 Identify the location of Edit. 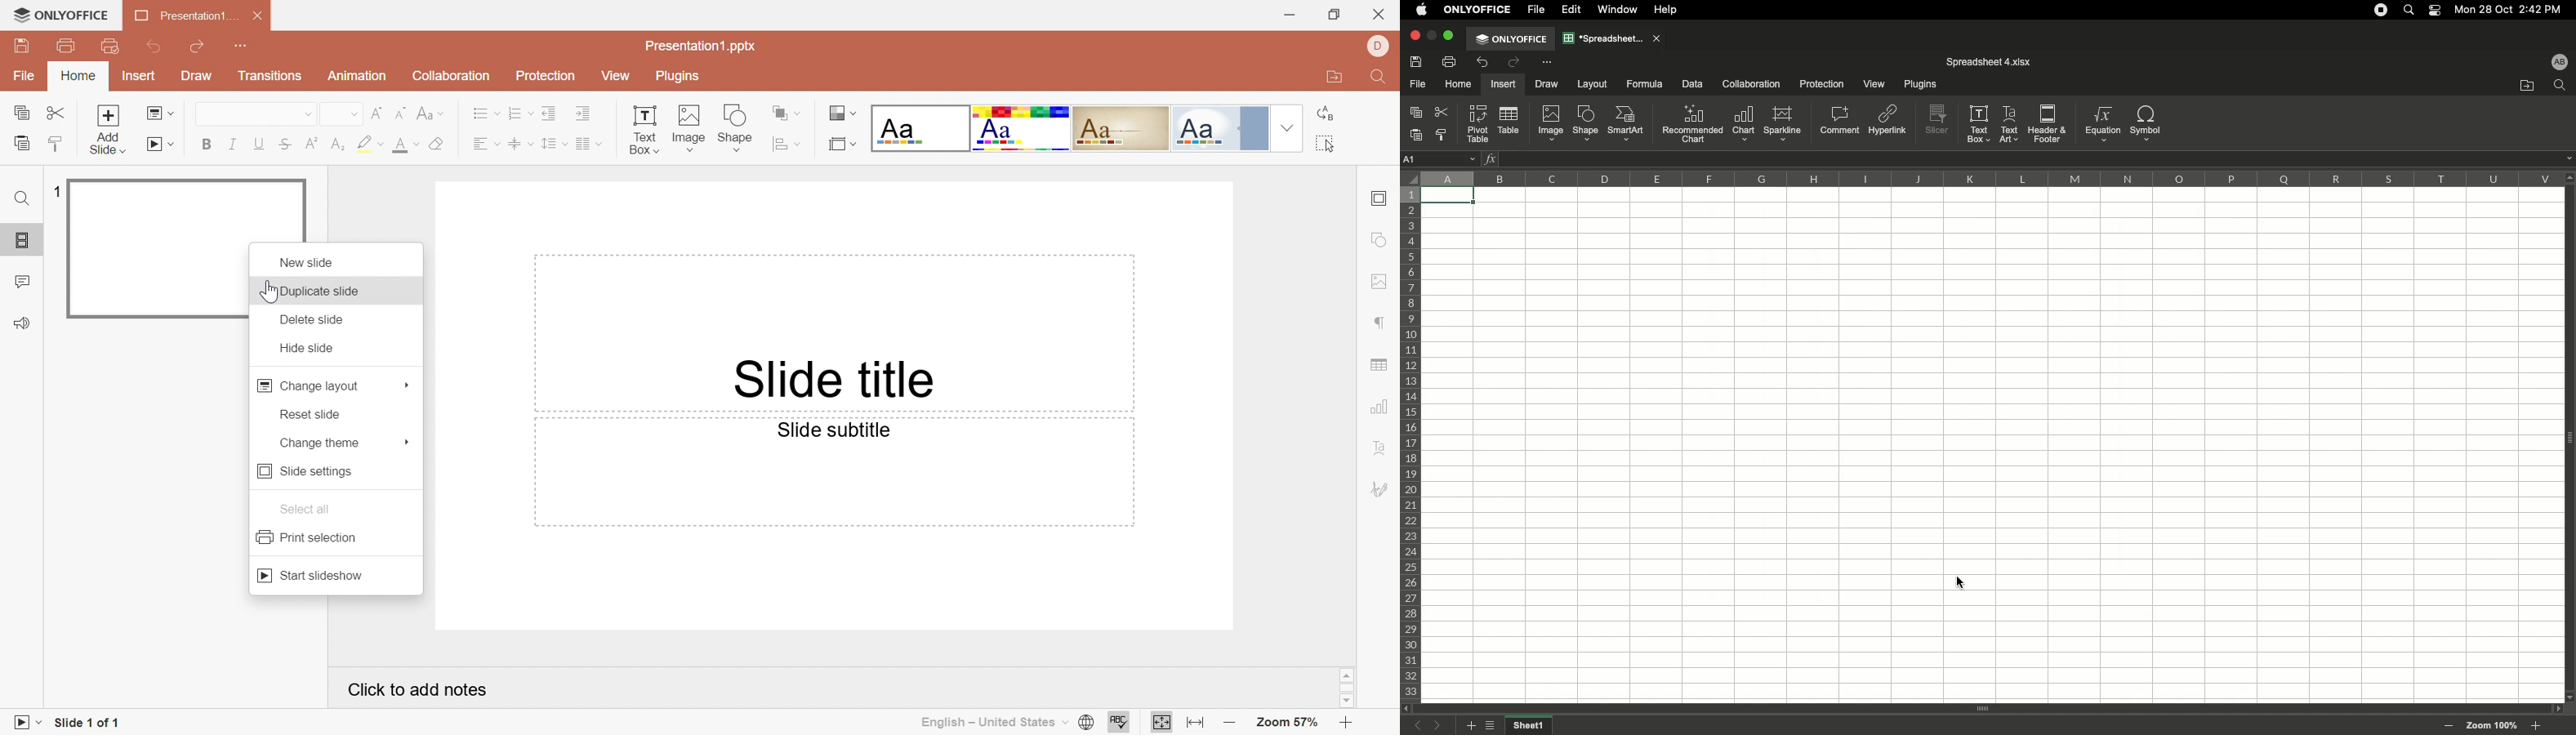
(1572, 10).